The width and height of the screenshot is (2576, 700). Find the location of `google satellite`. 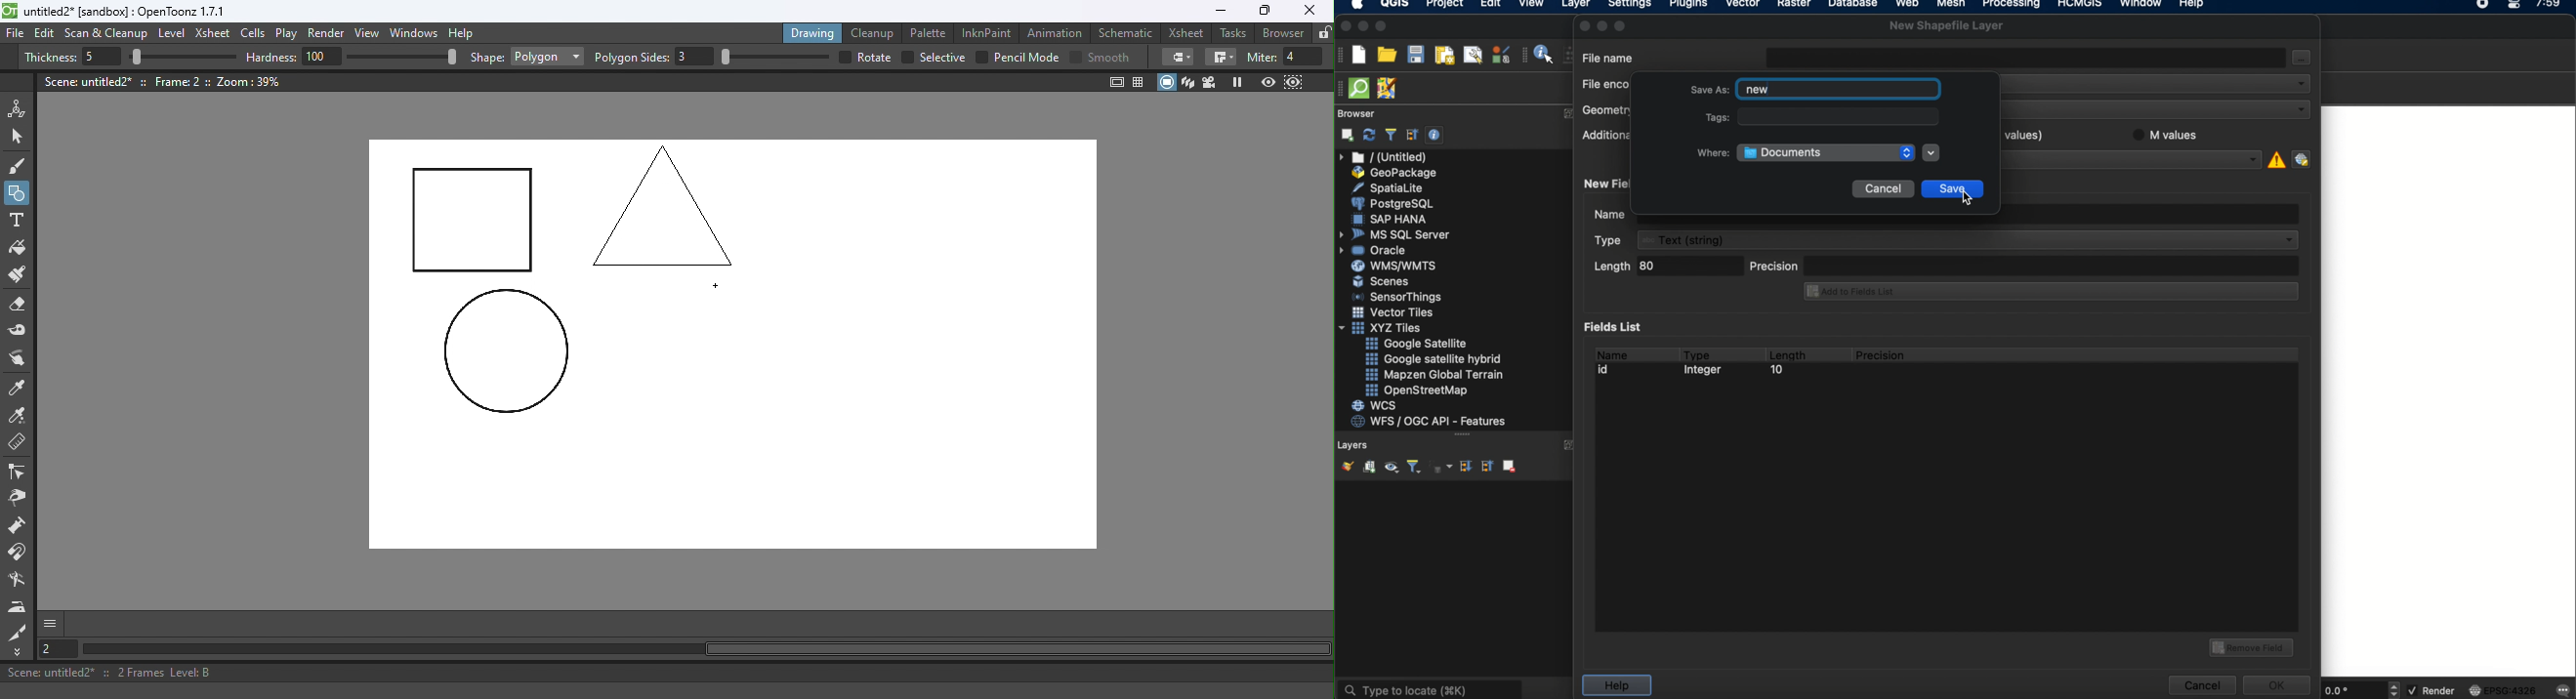

google satellite is located at coordinates (1417, 344).